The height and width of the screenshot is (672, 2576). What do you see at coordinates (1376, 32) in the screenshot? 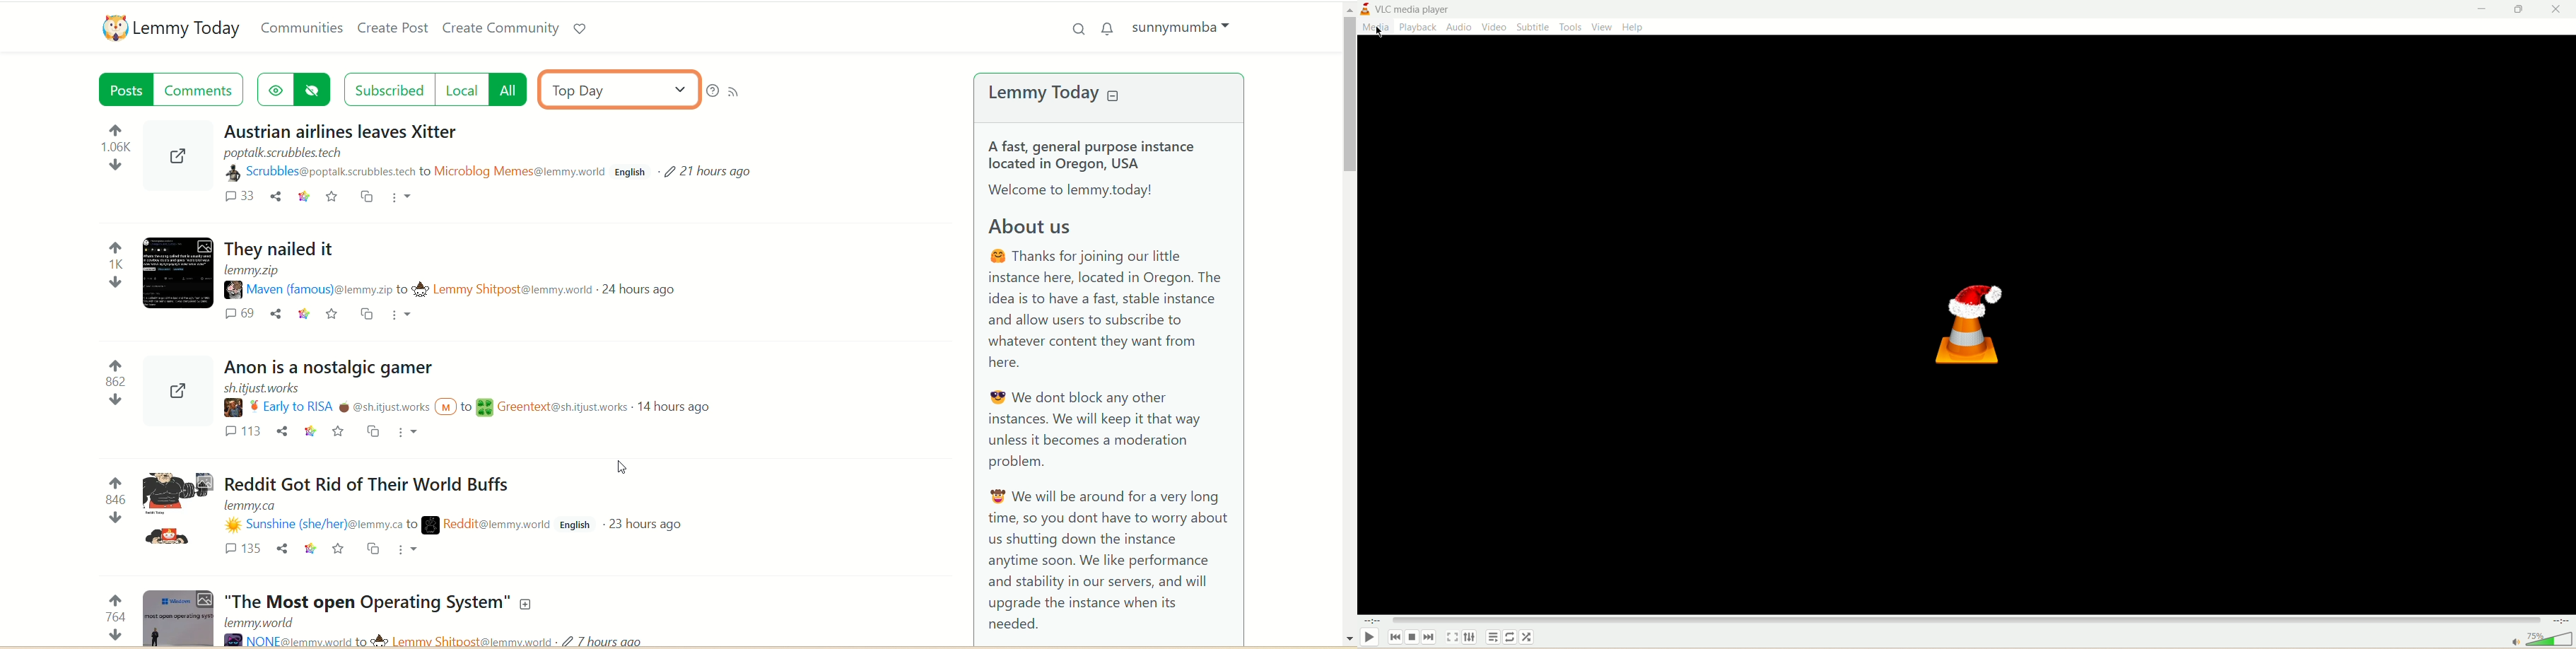
I see `cursor` at bounding box center [1376, 32].